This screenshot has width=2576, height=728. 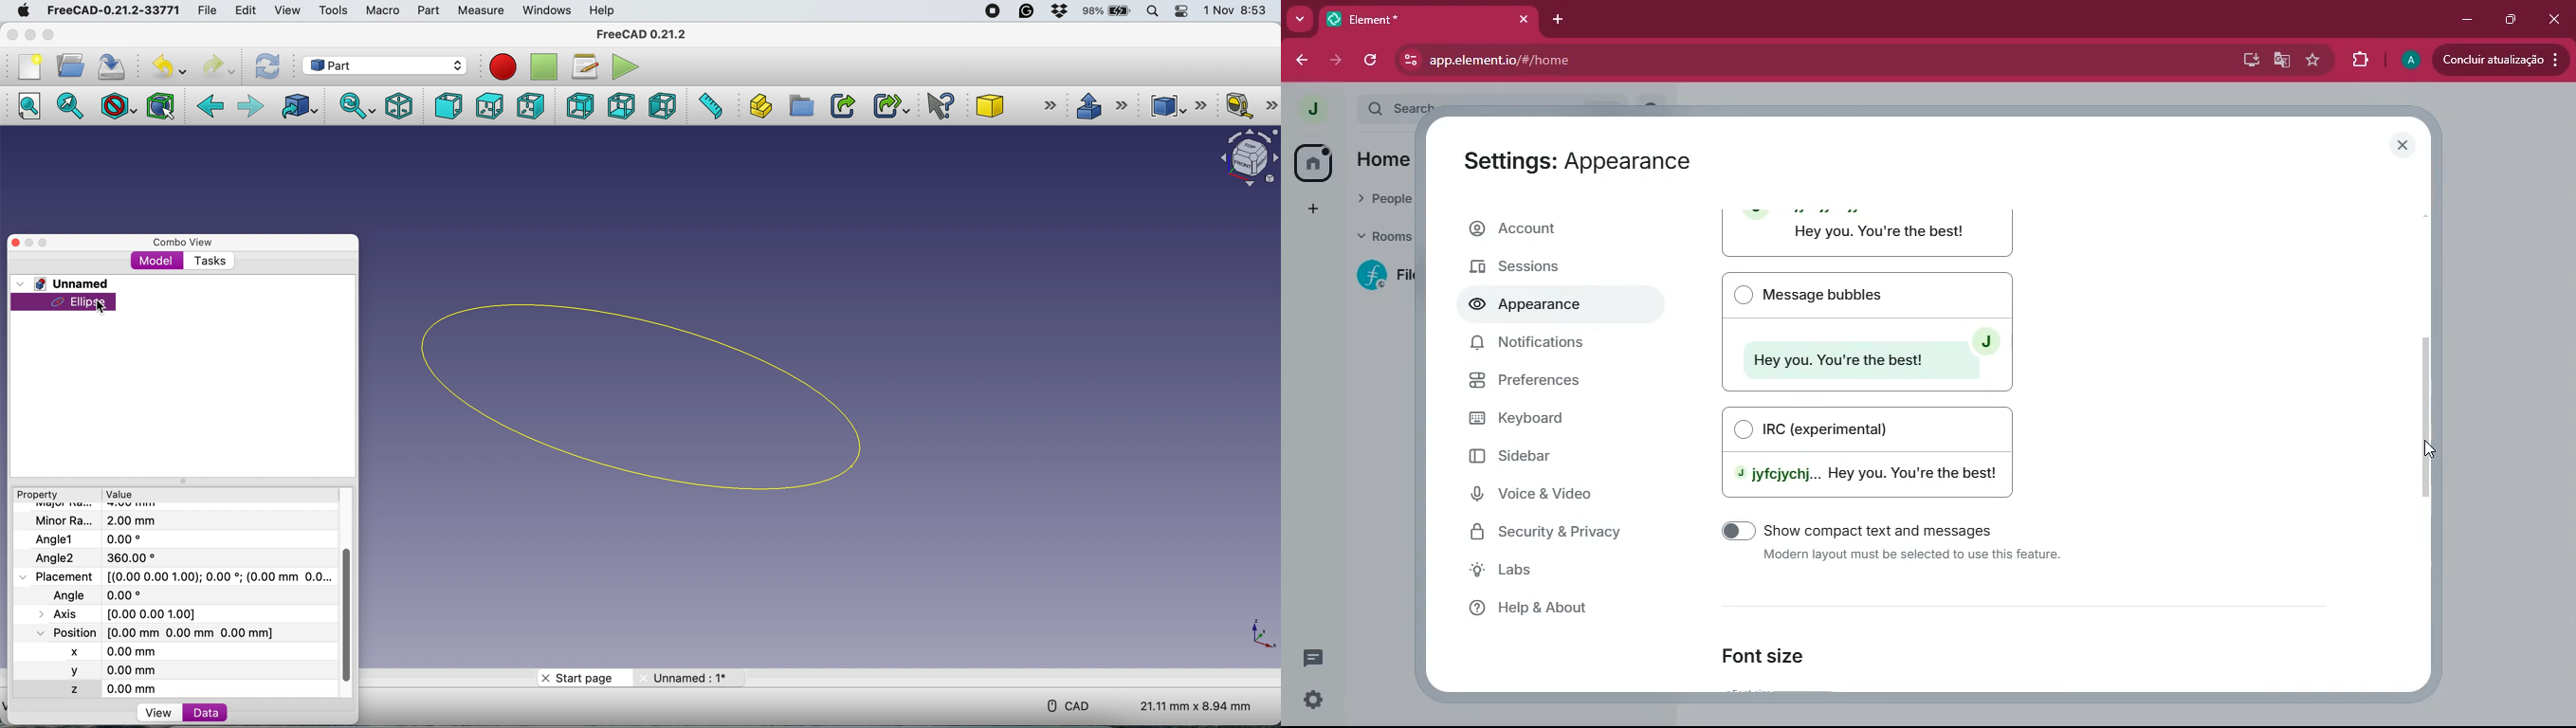 I want to click on make sub link, so click(x=888, y=107).